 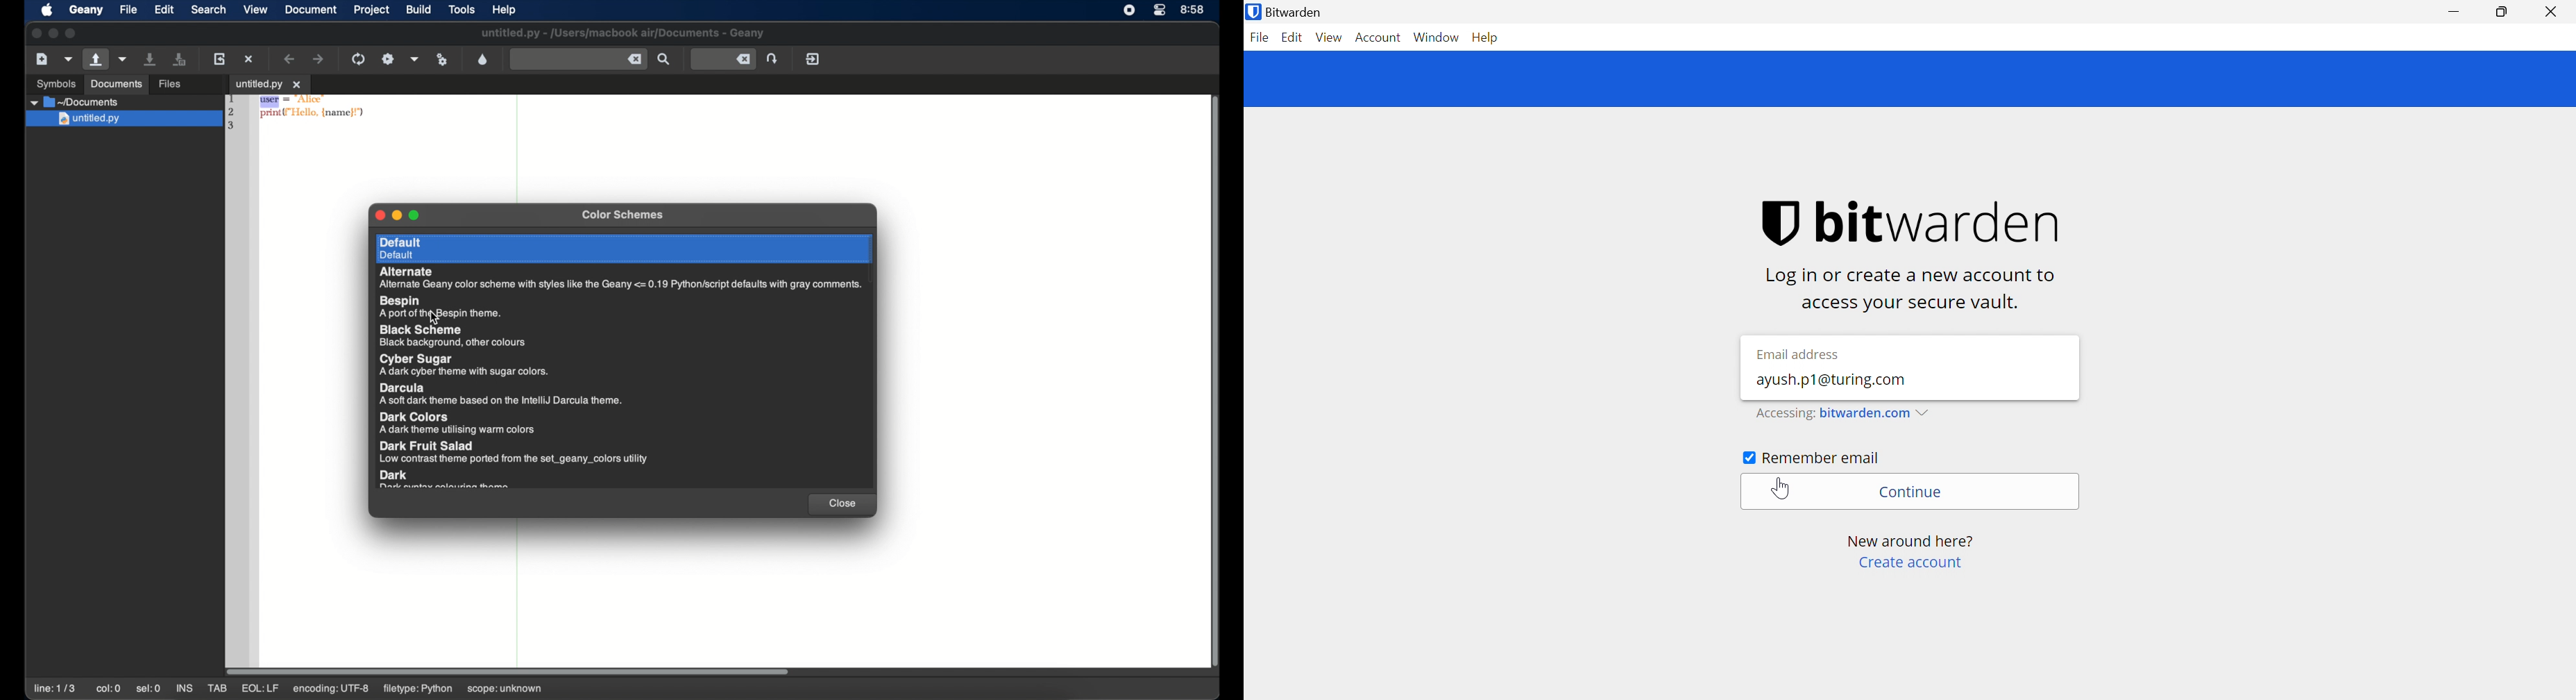 What do you see at coordinates (1259, 38) in the screenshot?
I see `File` at bounding box center [1259, 38].